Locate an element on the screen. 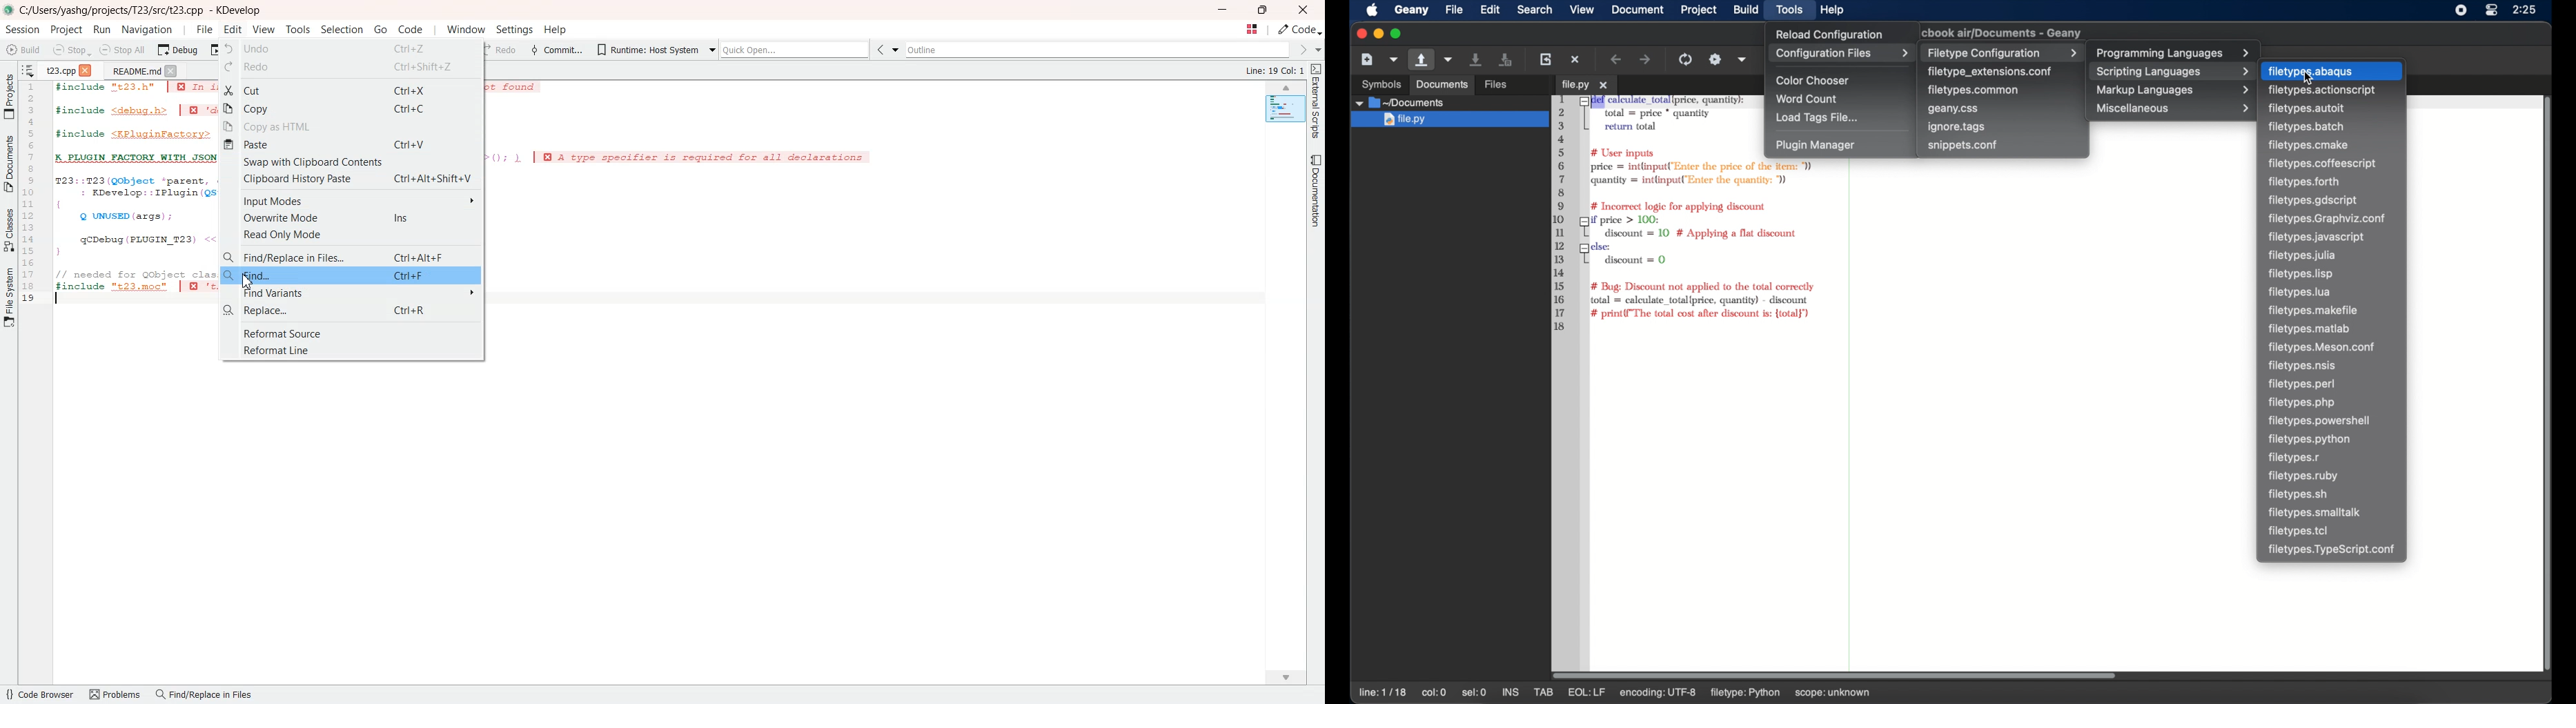 This screenshot has width=2576, height=728. filetypes is located at coordinates (2298, 495).